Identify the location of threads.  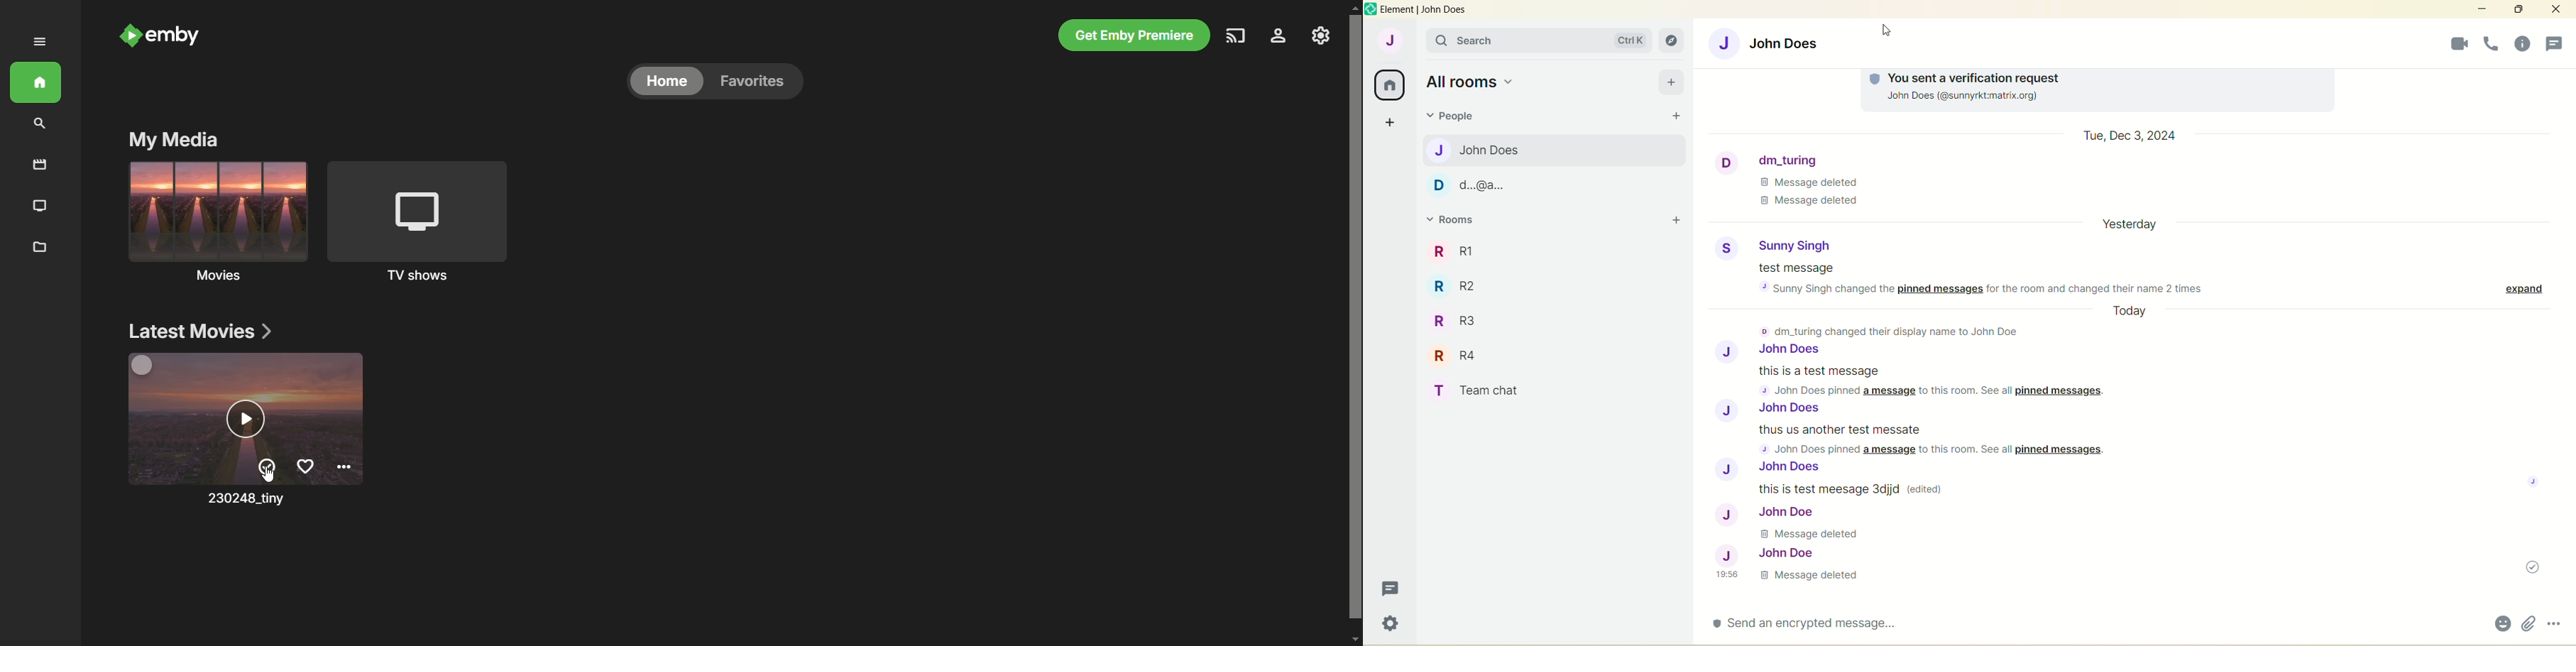
(2518, 42).